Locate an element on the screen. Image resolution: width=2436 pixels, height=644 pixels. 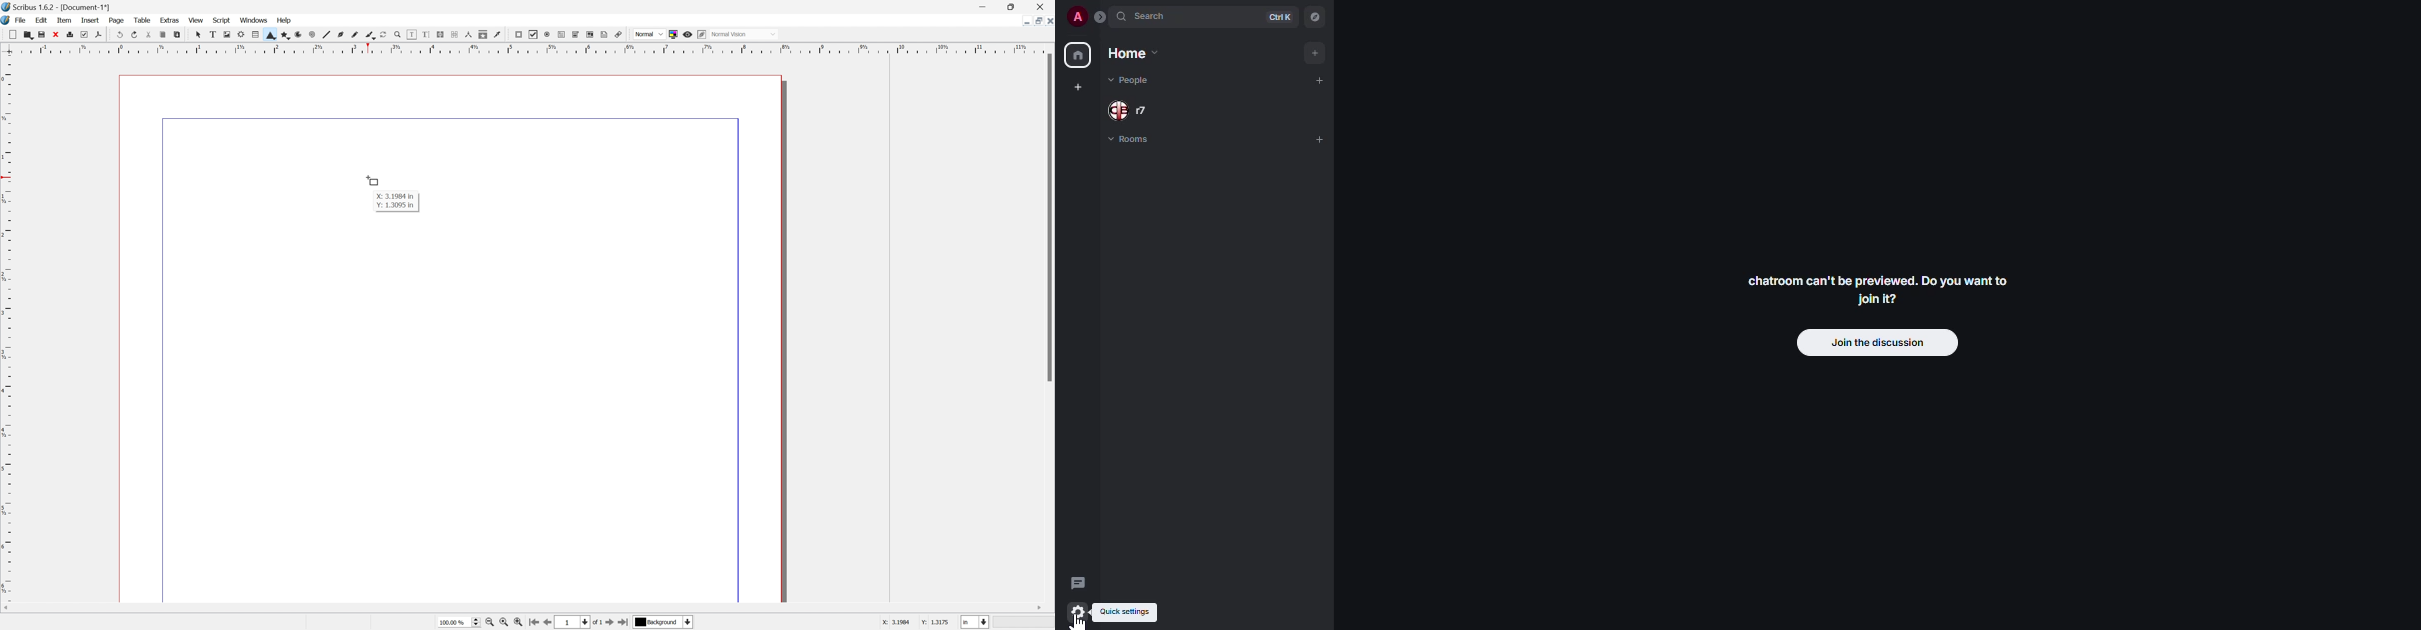
Copy is located at coordinates (162, 34).